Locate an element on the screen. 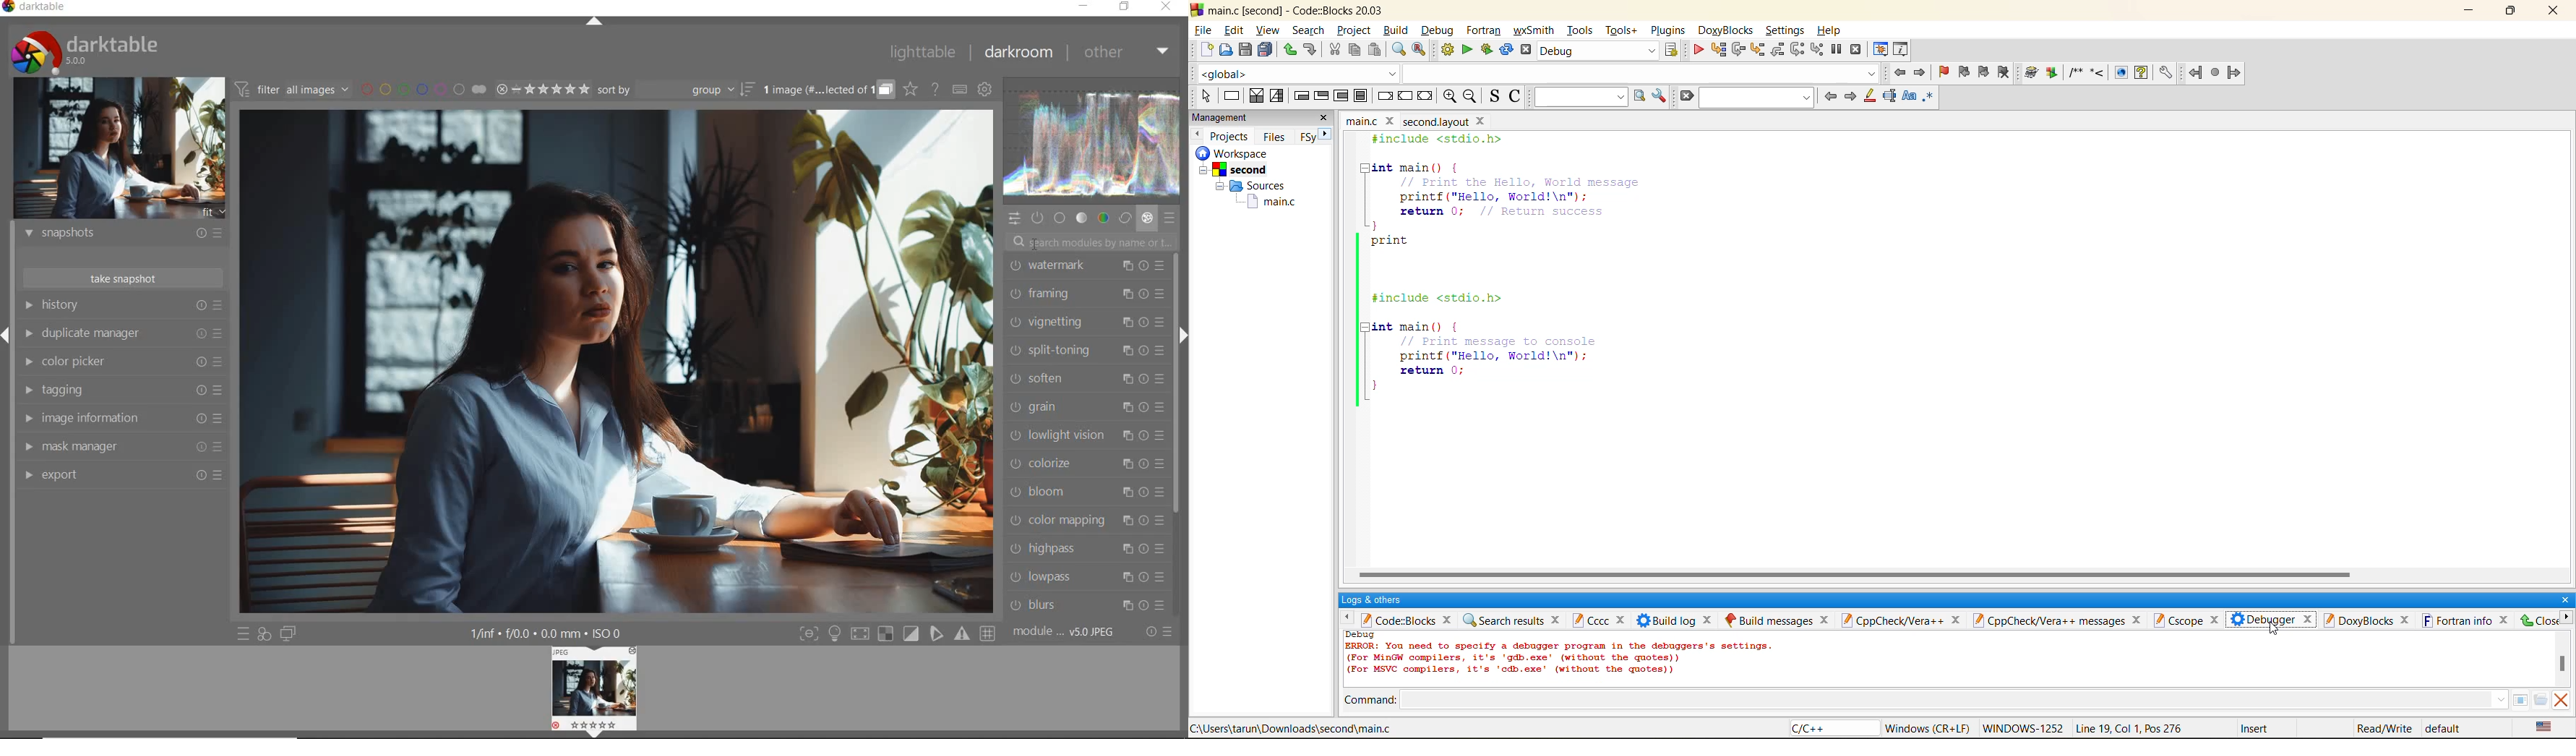 The image size is (2576, 756). expand/collapse is located at coordinates (596, 18).